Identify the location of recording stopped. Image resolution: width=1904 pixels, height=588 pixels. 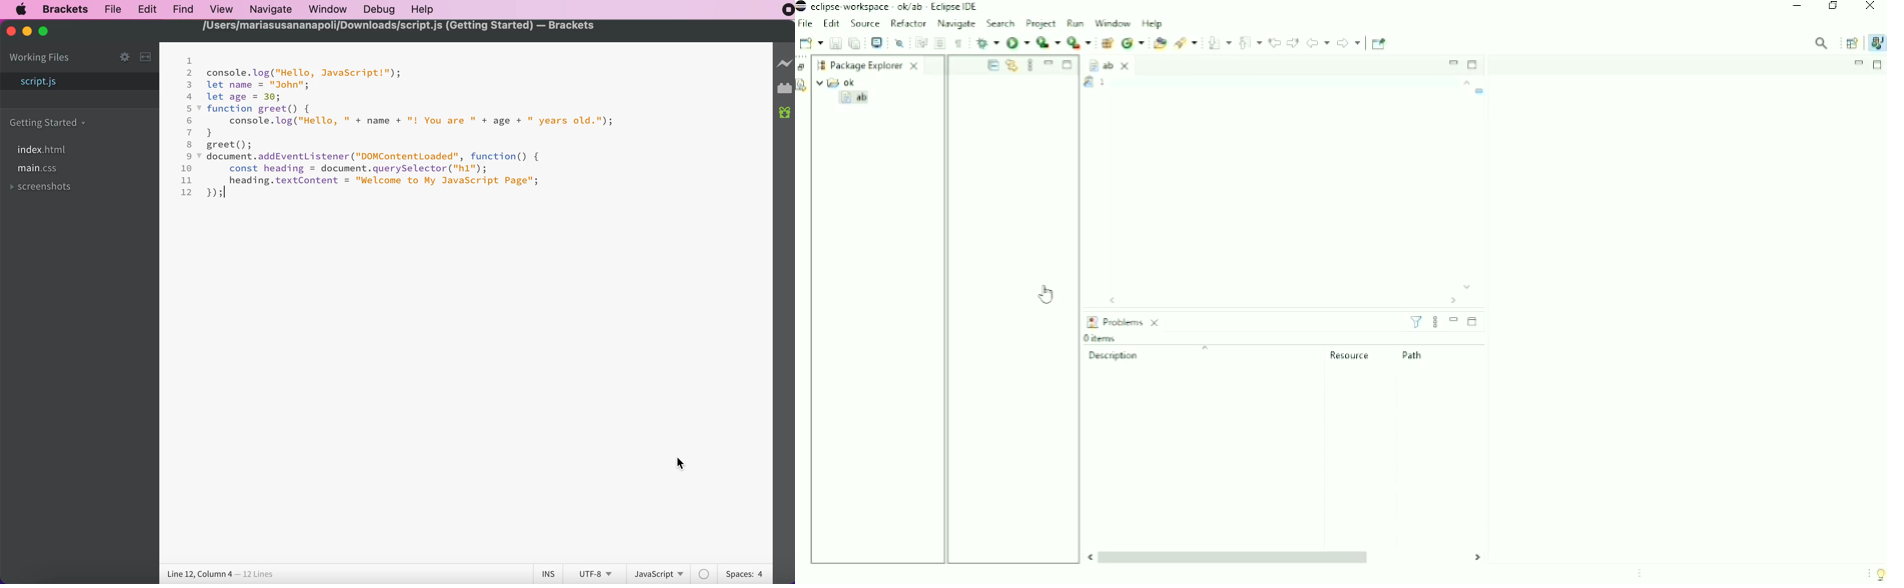
(784, 12).